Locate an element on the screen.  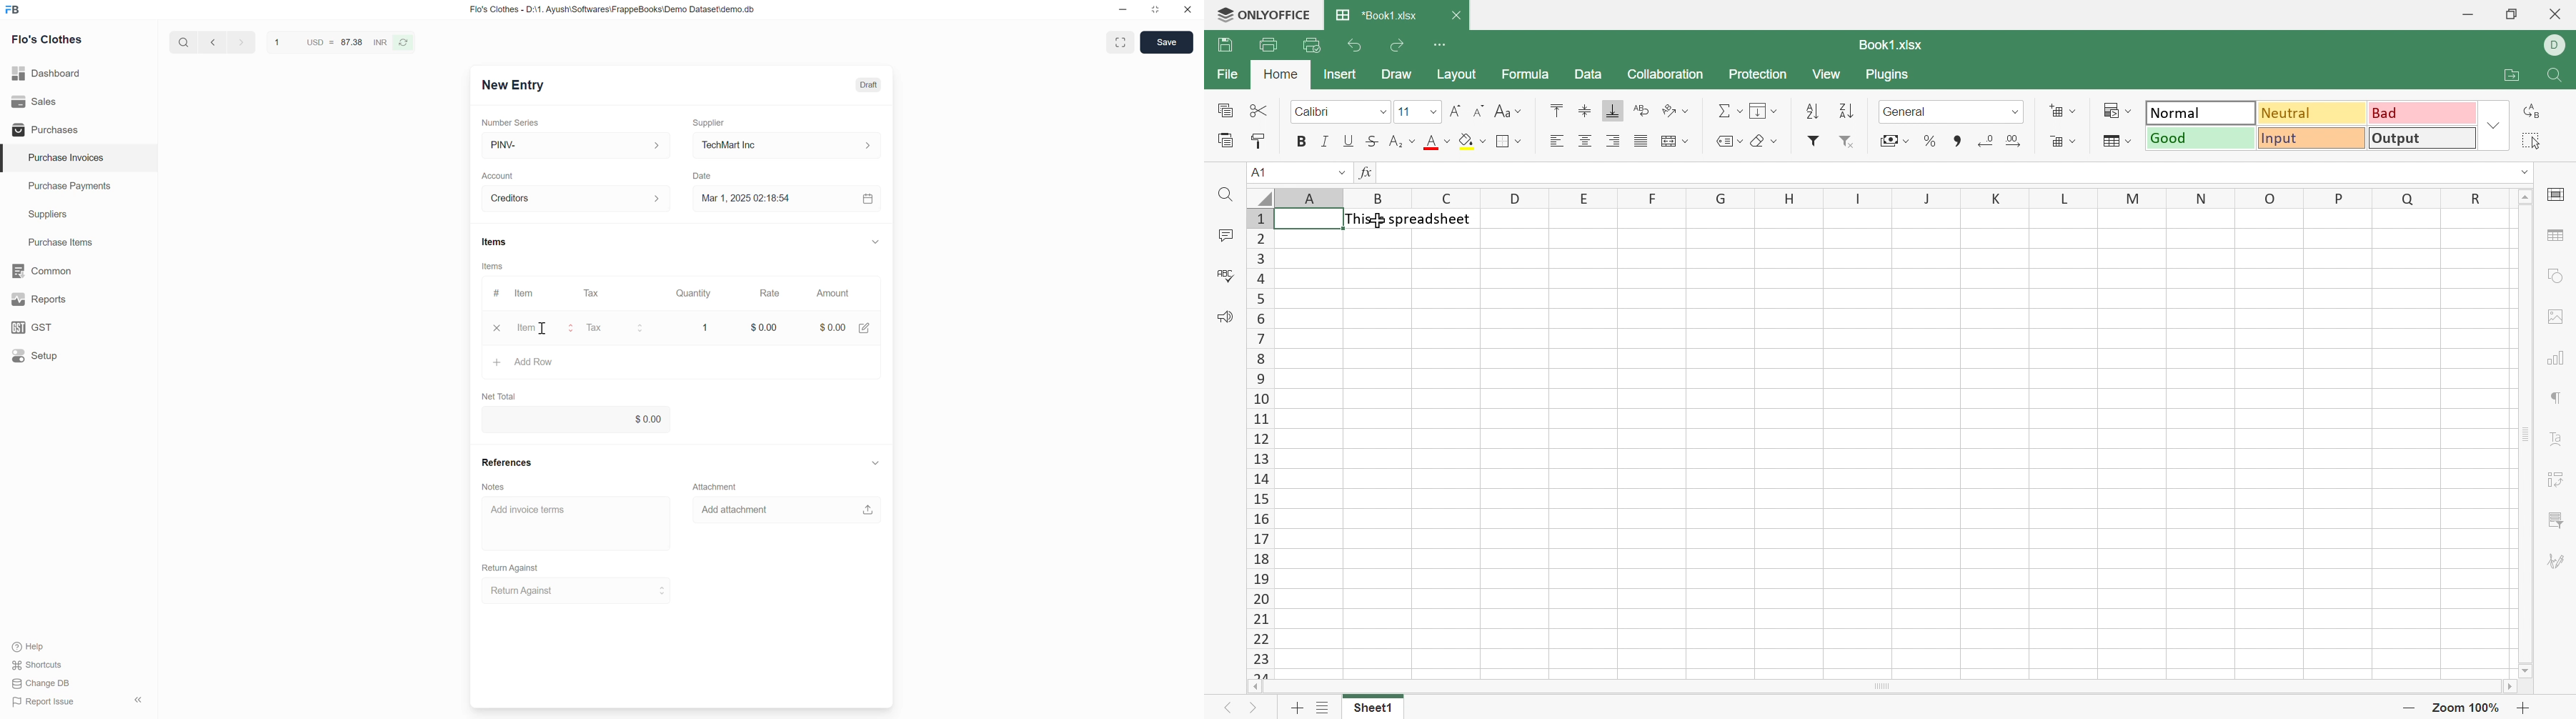
Suppliers is located at coordinates (79, 215).